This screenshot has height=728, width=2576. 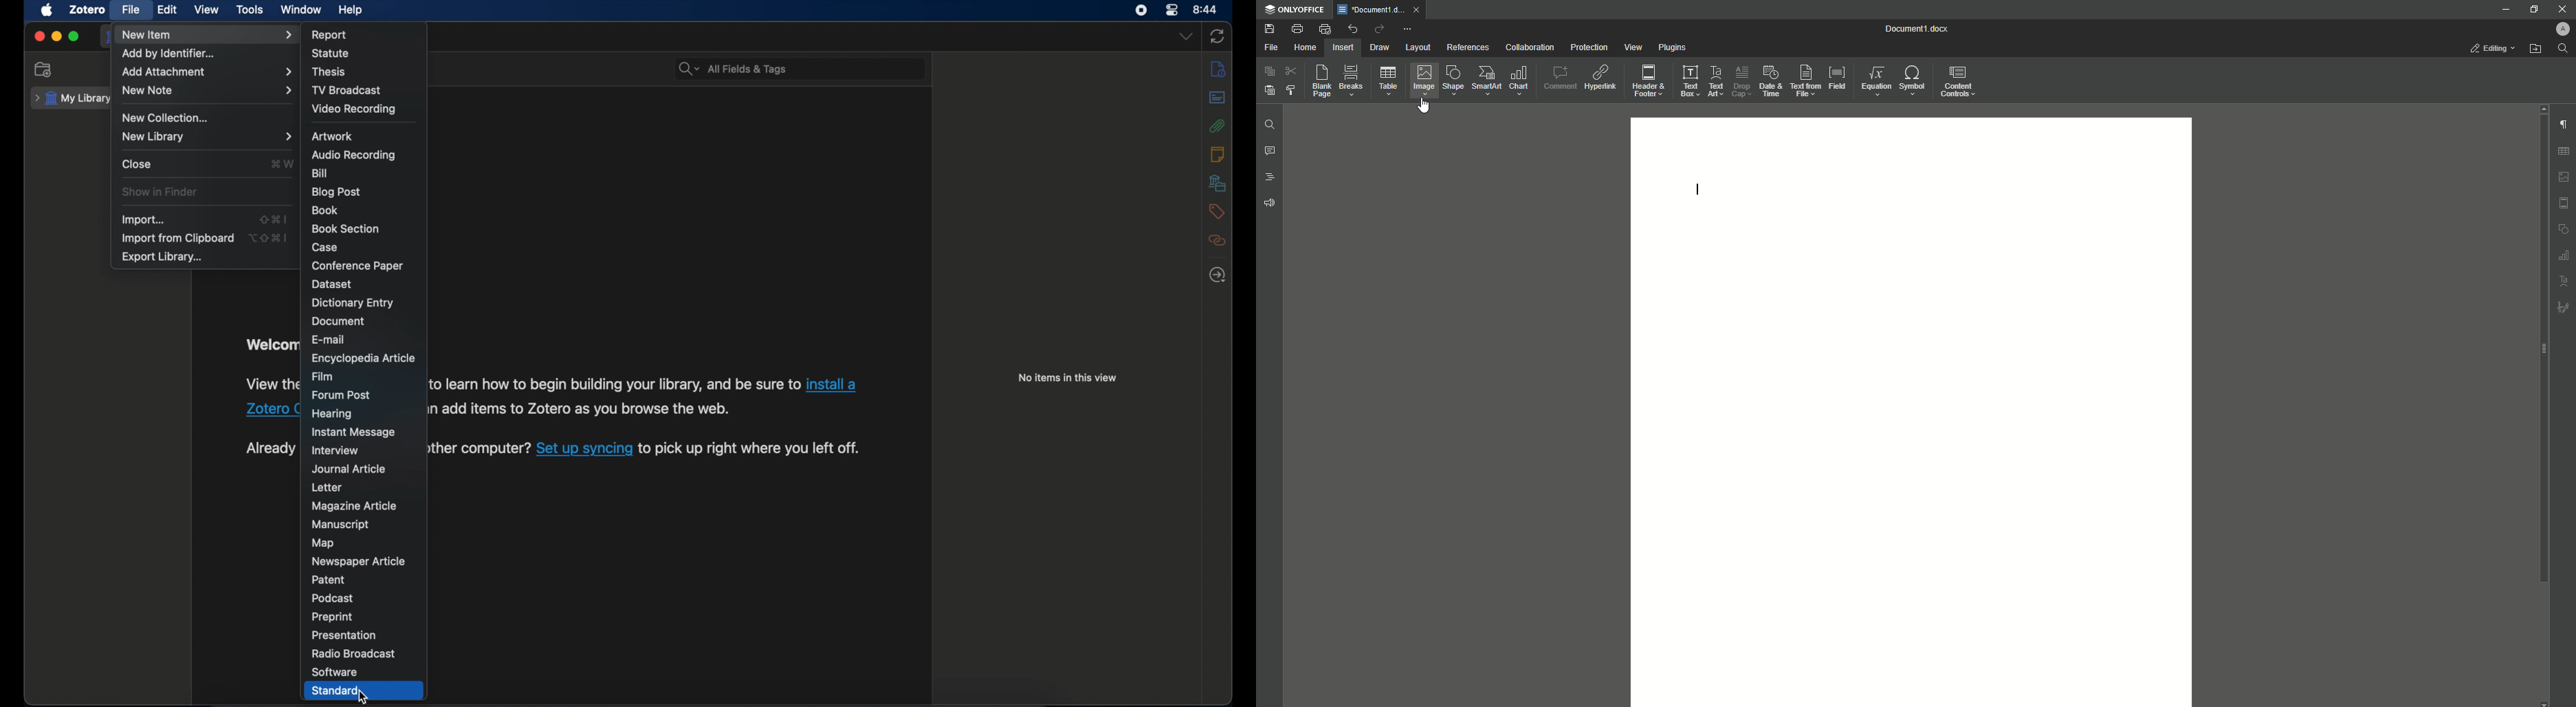 What do you see at coordinates (162, 257) in the screenshot?
I see `export library` at bounding box center [162, 257].